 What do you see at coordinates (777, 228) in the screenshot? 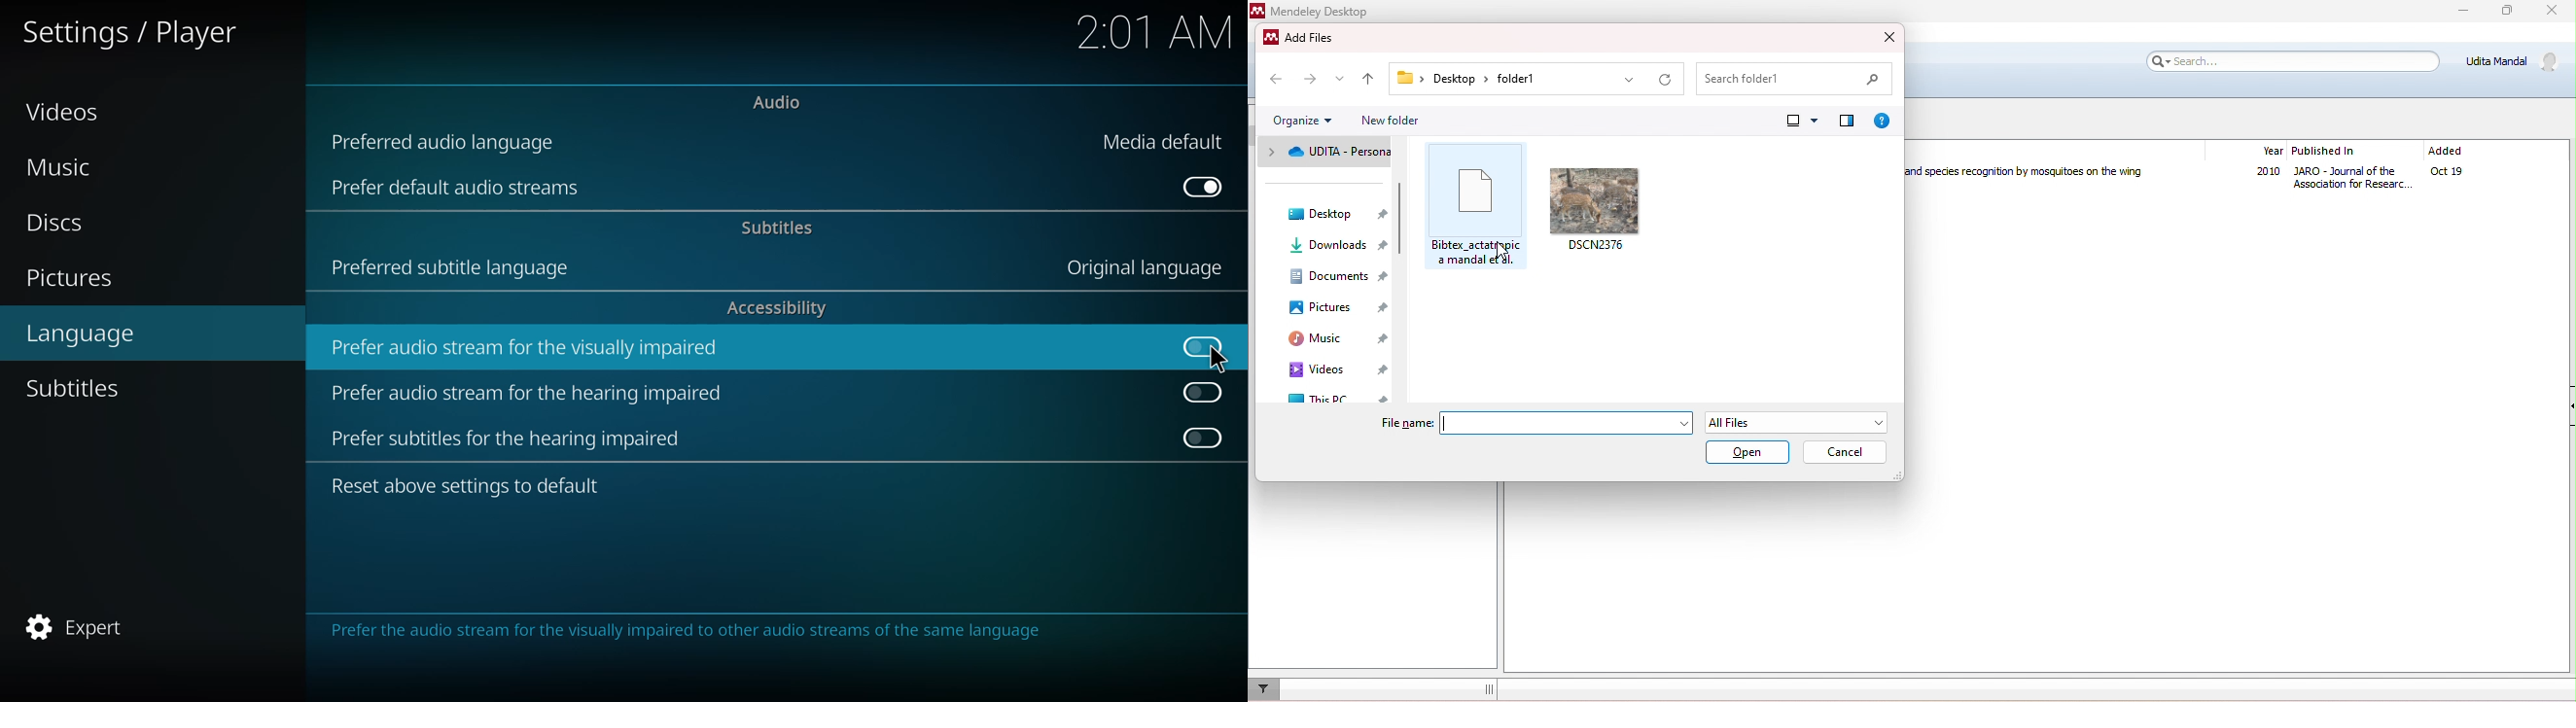
I see `subtitles` at bounding box center [777, 228].